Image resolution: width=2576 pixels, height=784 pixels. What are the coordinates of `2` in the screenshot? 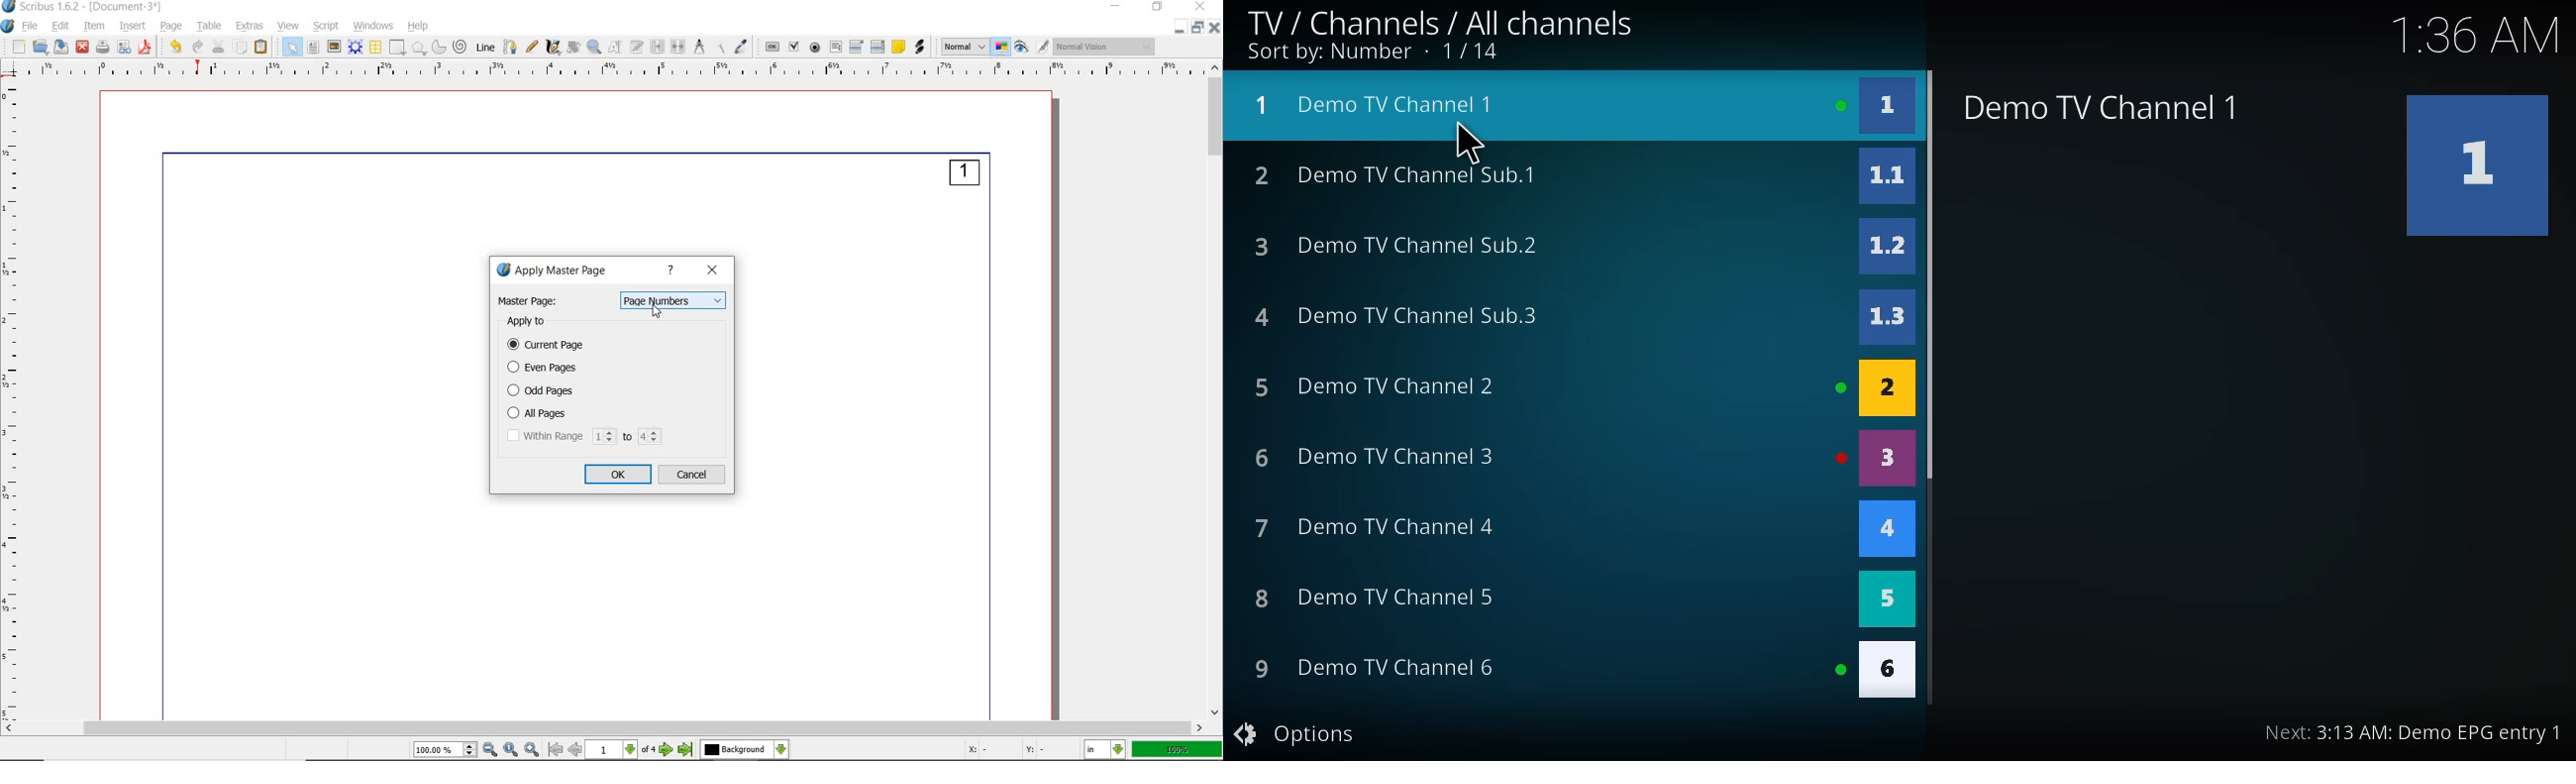 It's located at (1886, 388).